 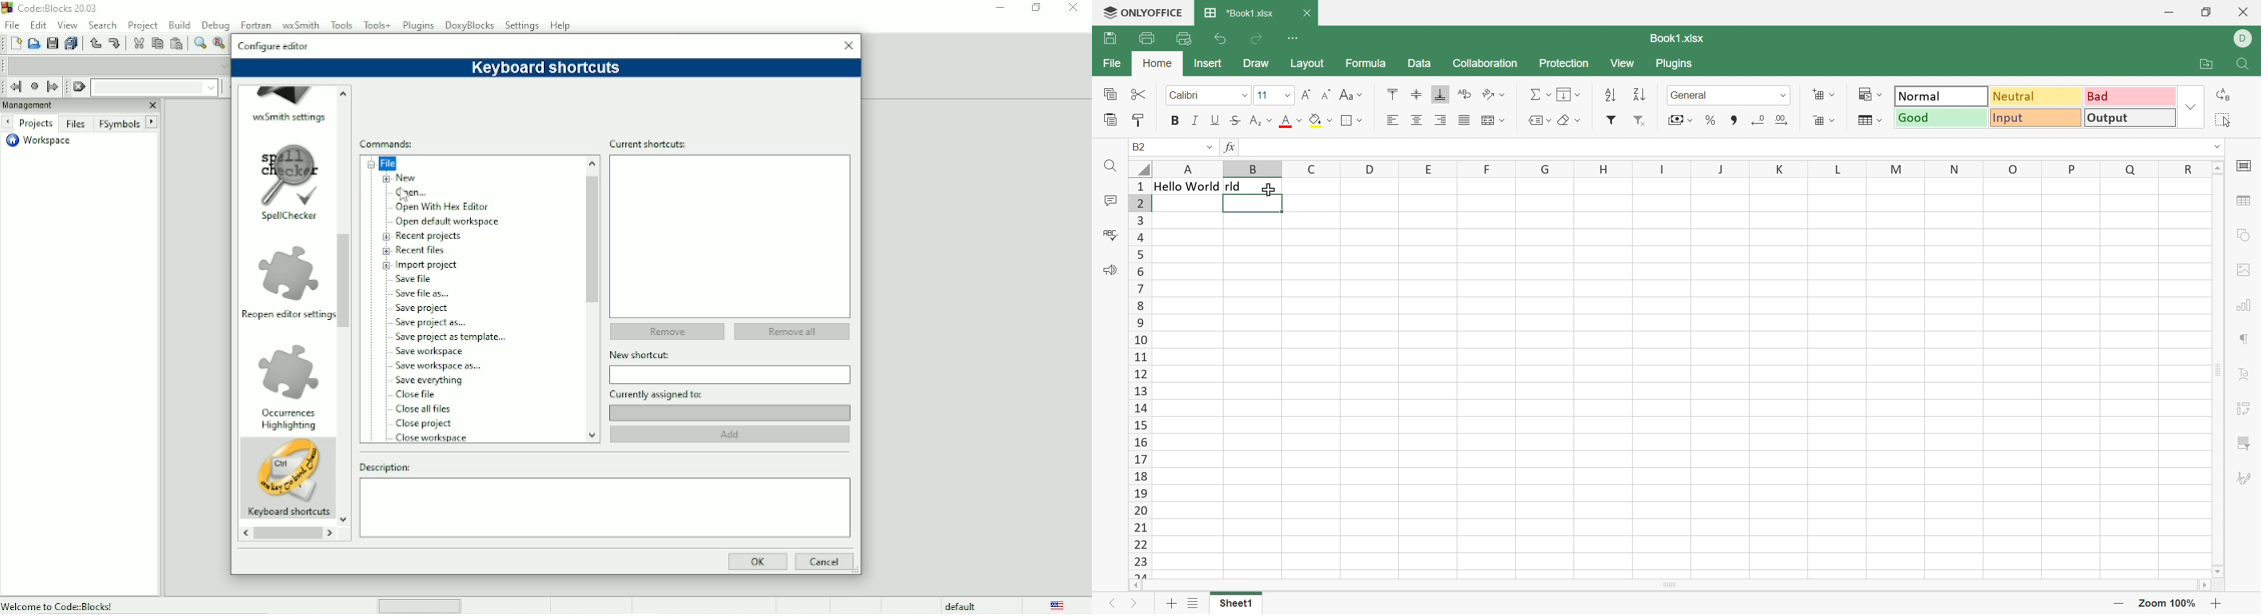 I want to click on Search, so click(x=104, y=24).